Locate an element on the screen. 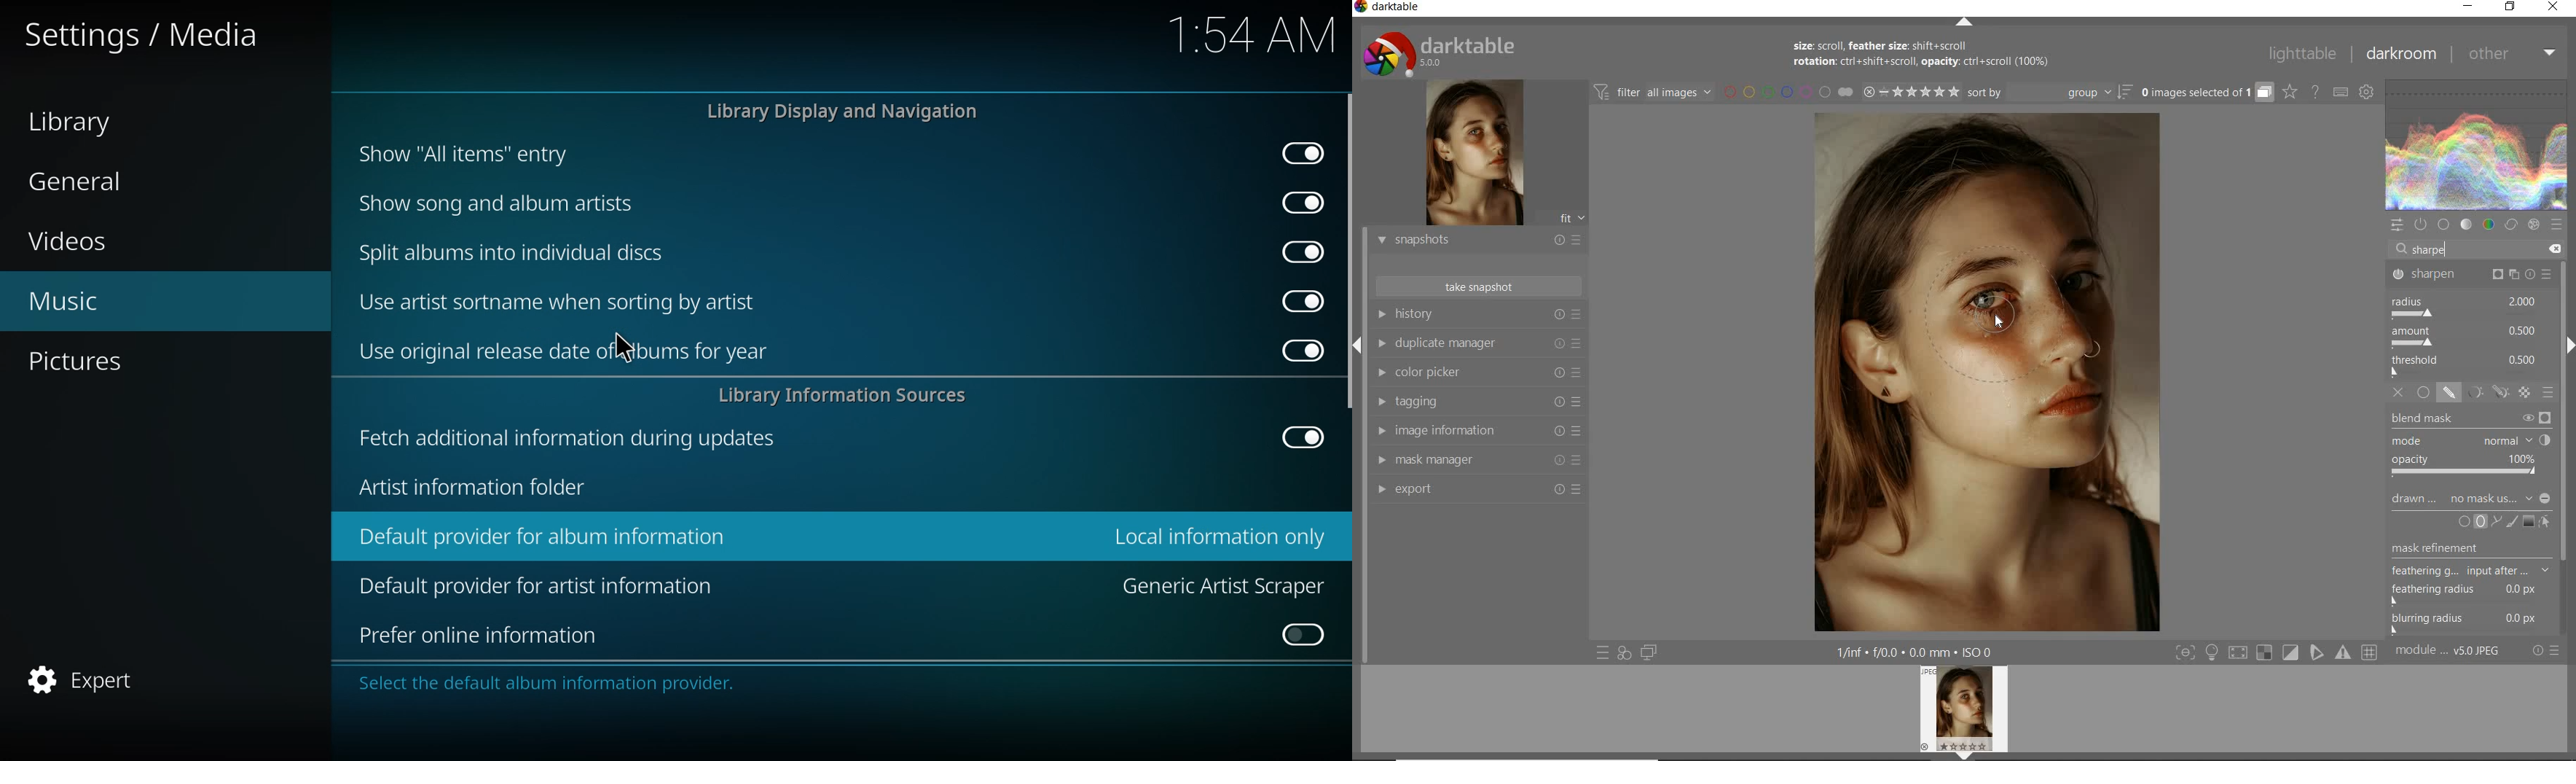 This screenshot has width=2576, height=784. generic is located at coordinates (1222, 585).